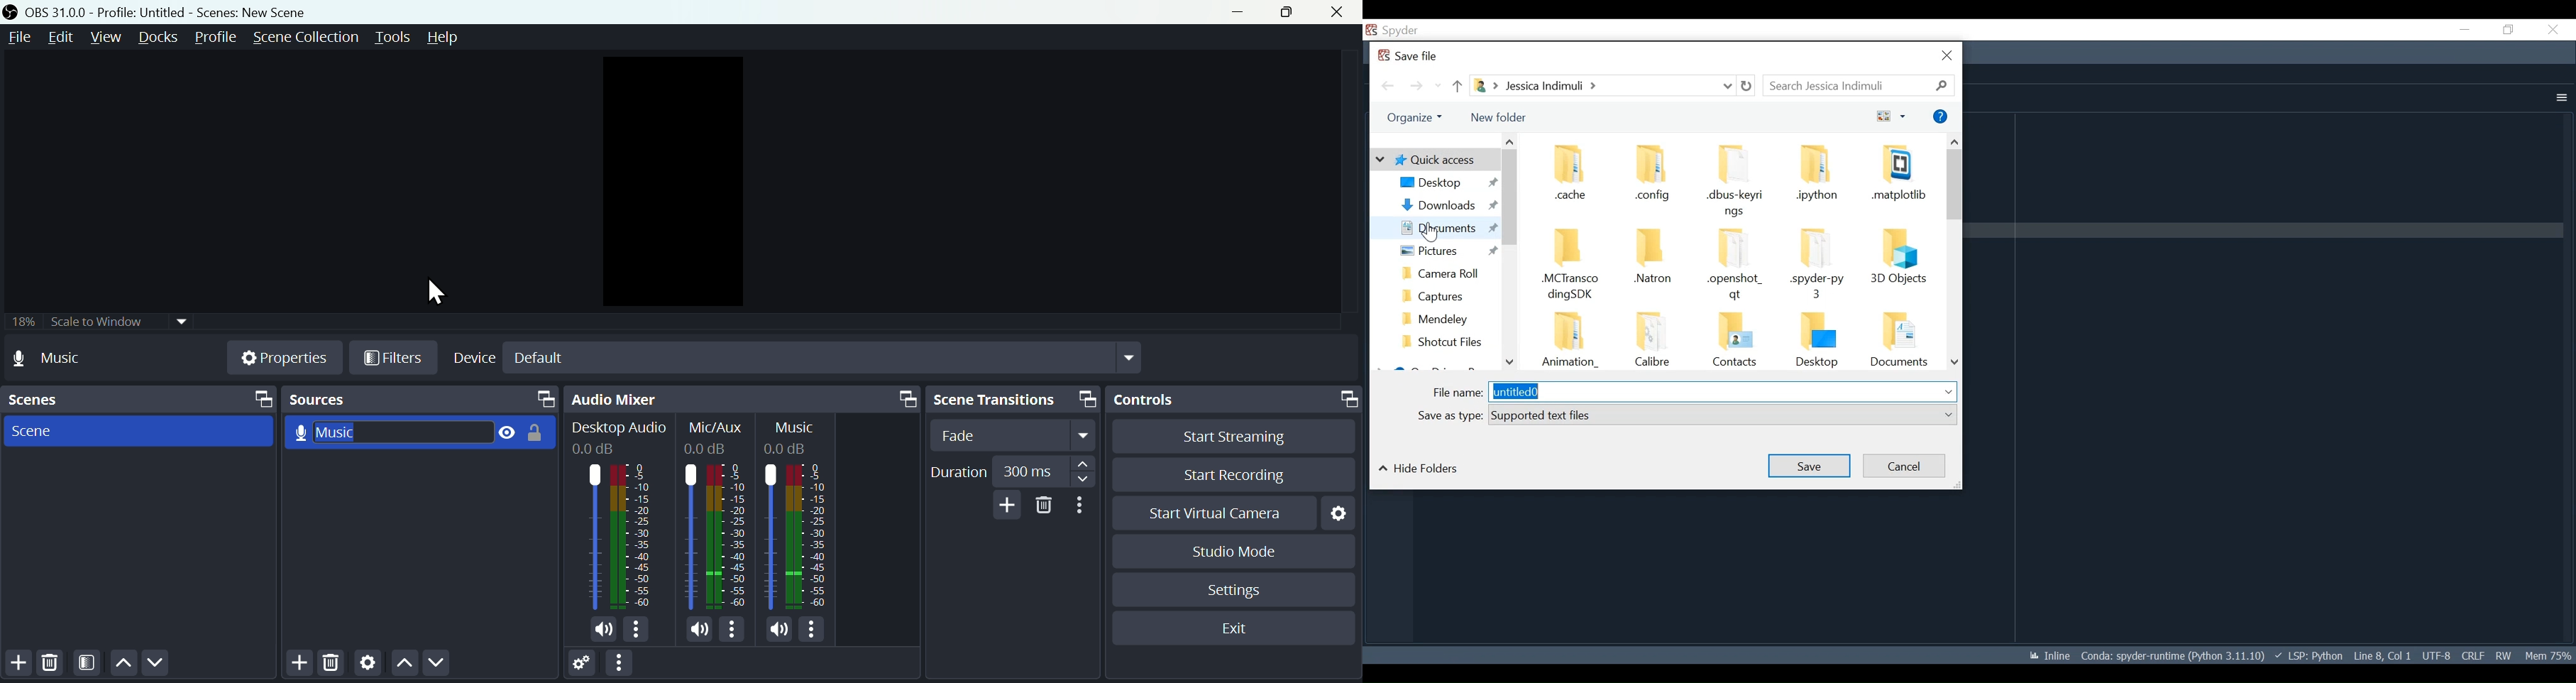 The image size is (2576, 700). What do you see at coordinates (1898, 178) in the screenshot?
I see `Folder` at bounding box center [1898, 178].